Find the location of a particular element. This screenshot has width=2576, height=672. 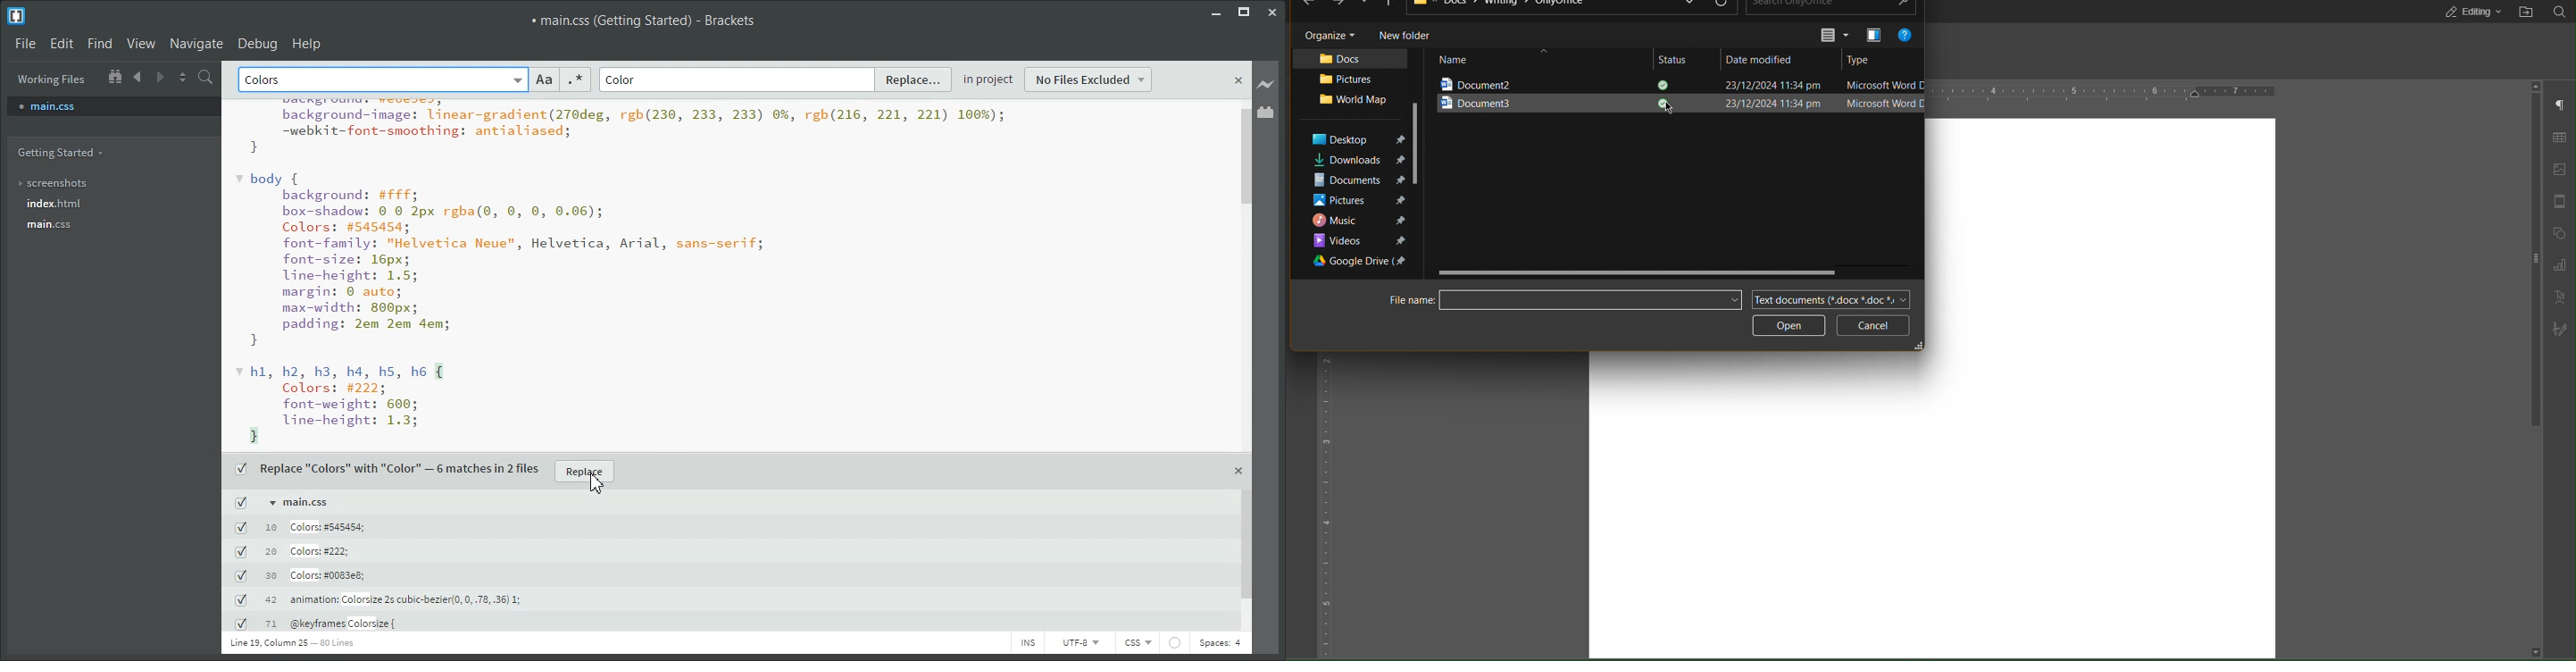

Downloads is located at coordinates (1352, 160).